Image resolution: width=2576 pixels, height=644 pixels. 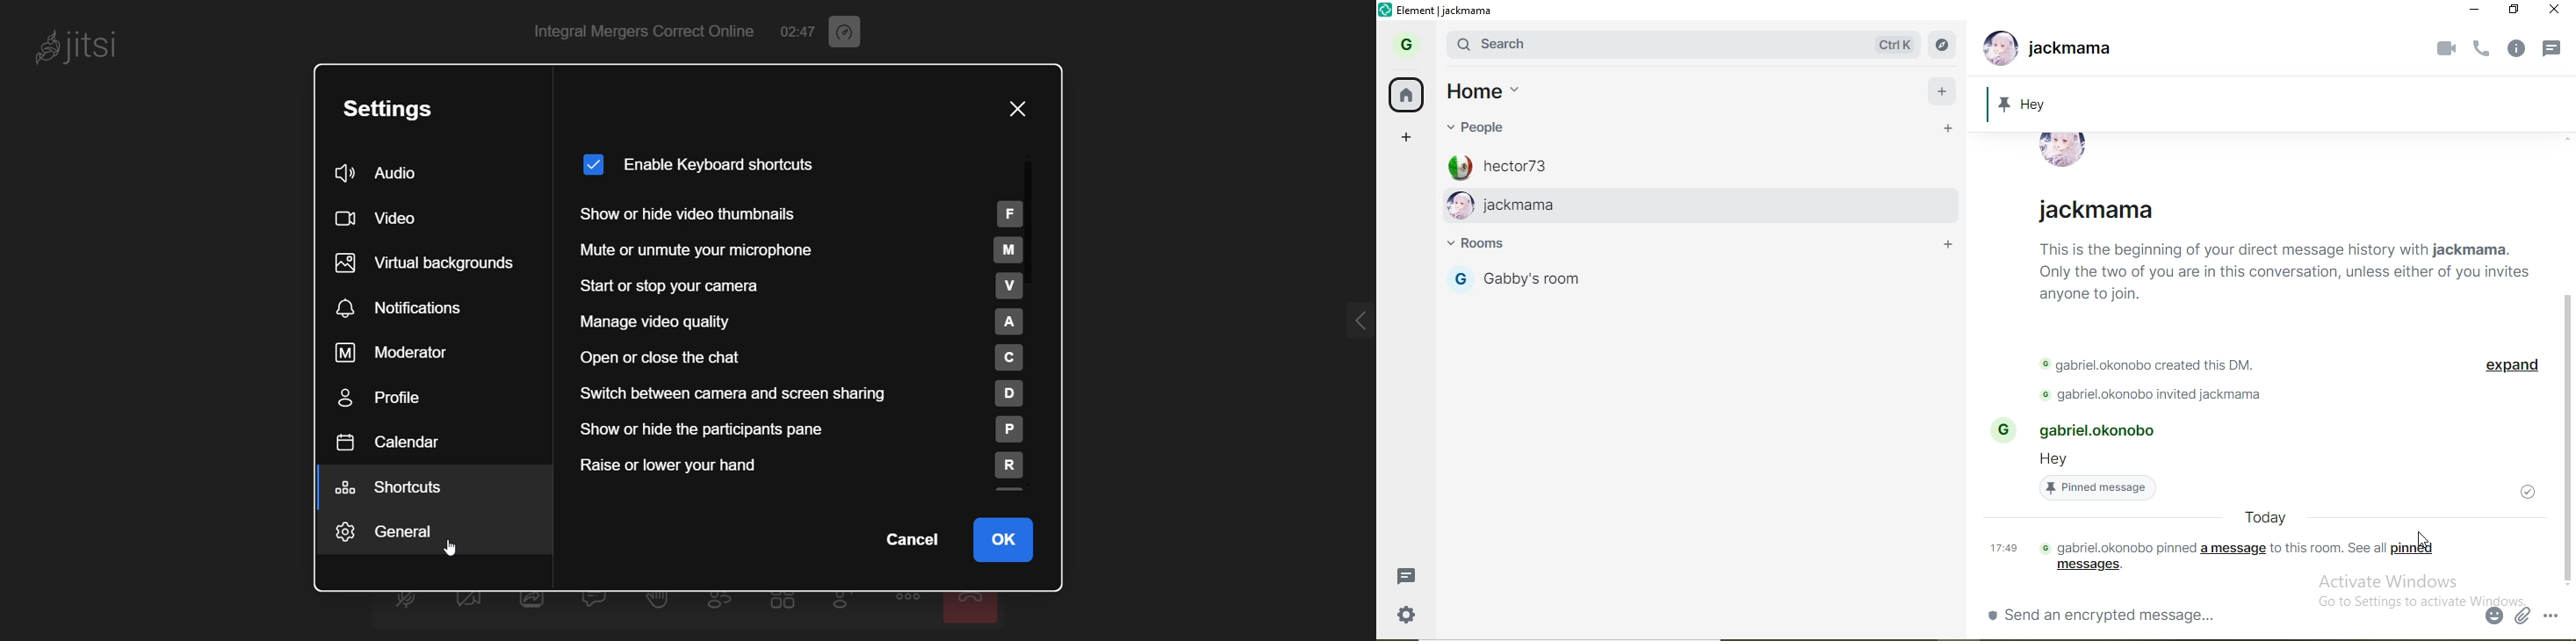 I want to click on participants, so click(x=726, y=600).